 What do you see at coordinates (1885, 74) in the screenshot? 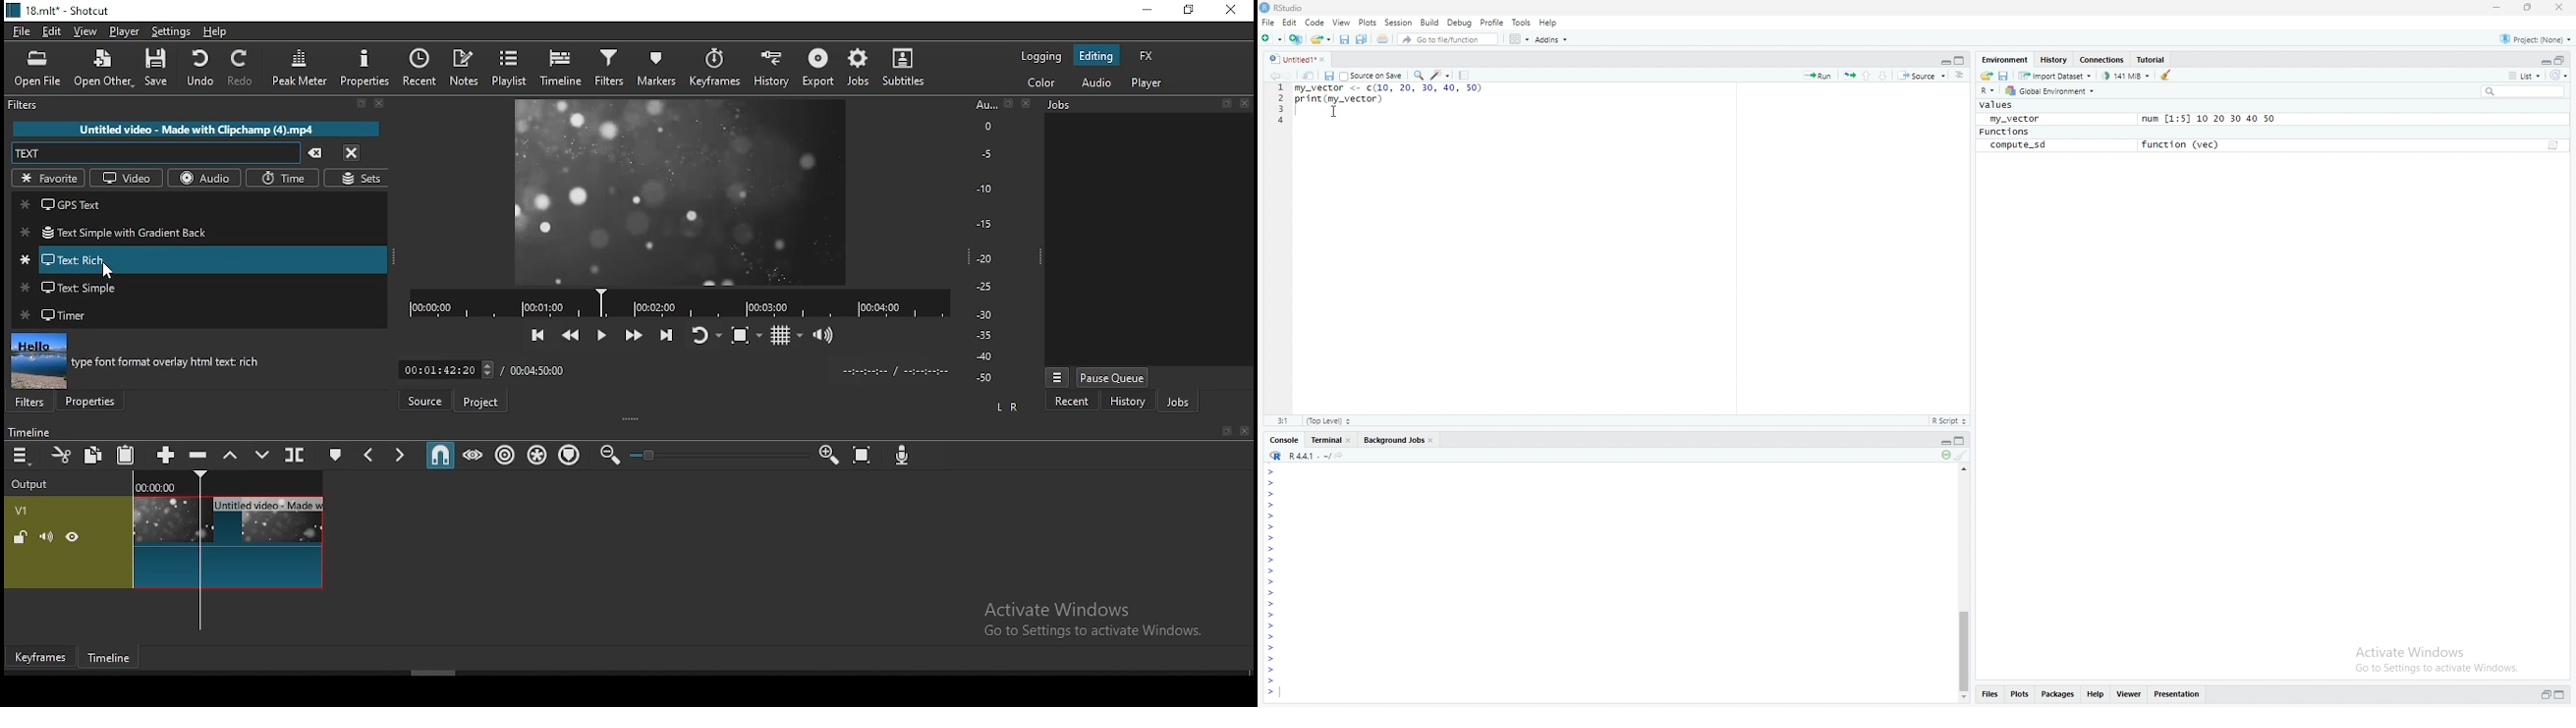
I see `Go to next section/Chunk (Ctrl + pdDn)` at bounding box center [1885, 74].